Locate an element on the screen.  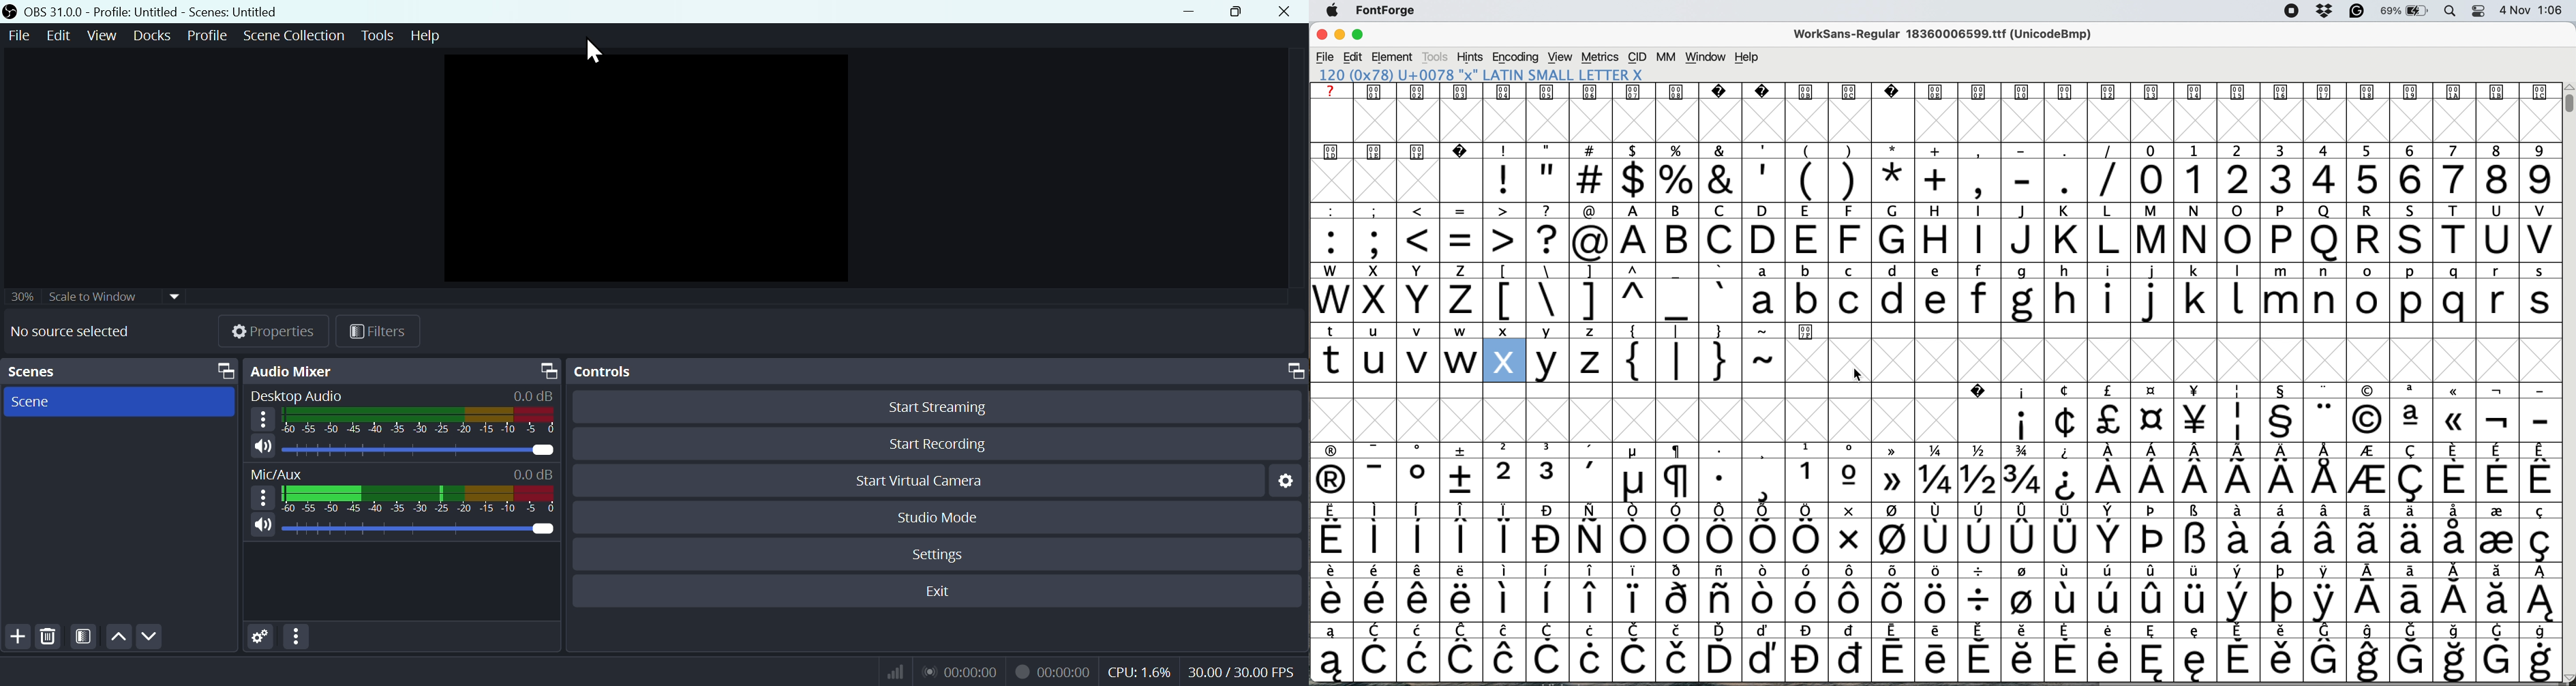
CPU Usage is located at coordinates (1138, 672).